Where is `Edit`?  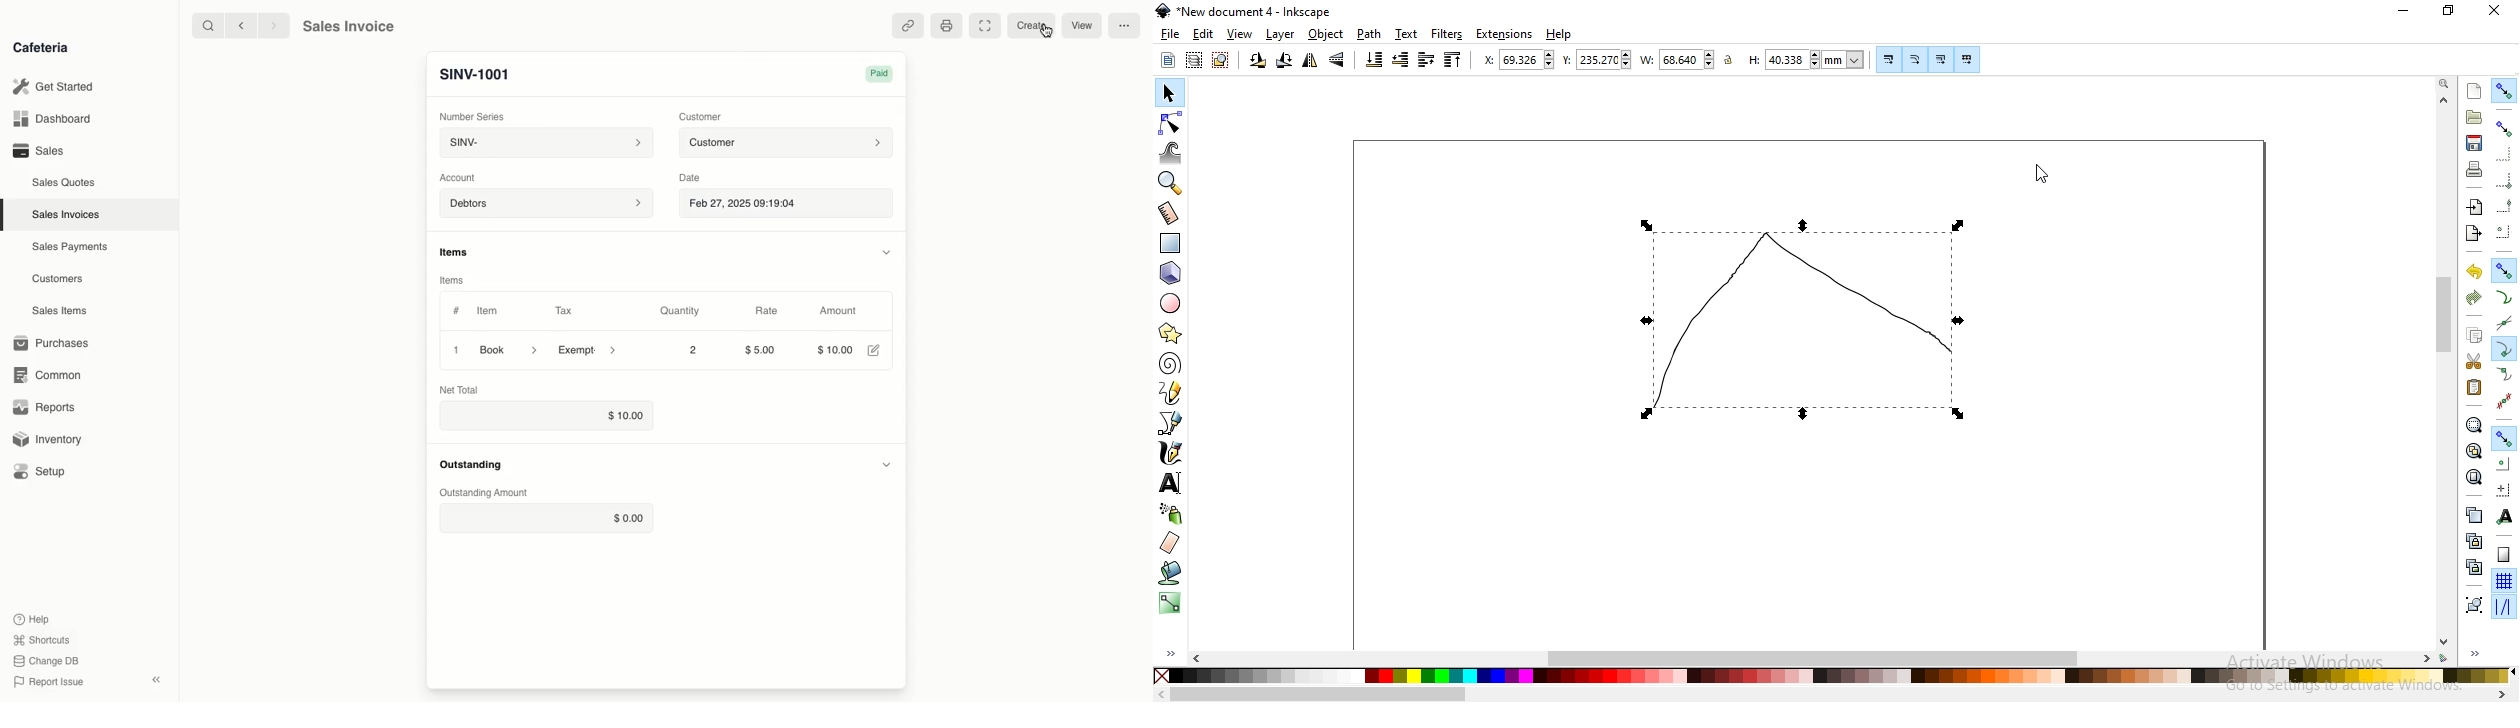 Edit is located at coordinates (874, 350).